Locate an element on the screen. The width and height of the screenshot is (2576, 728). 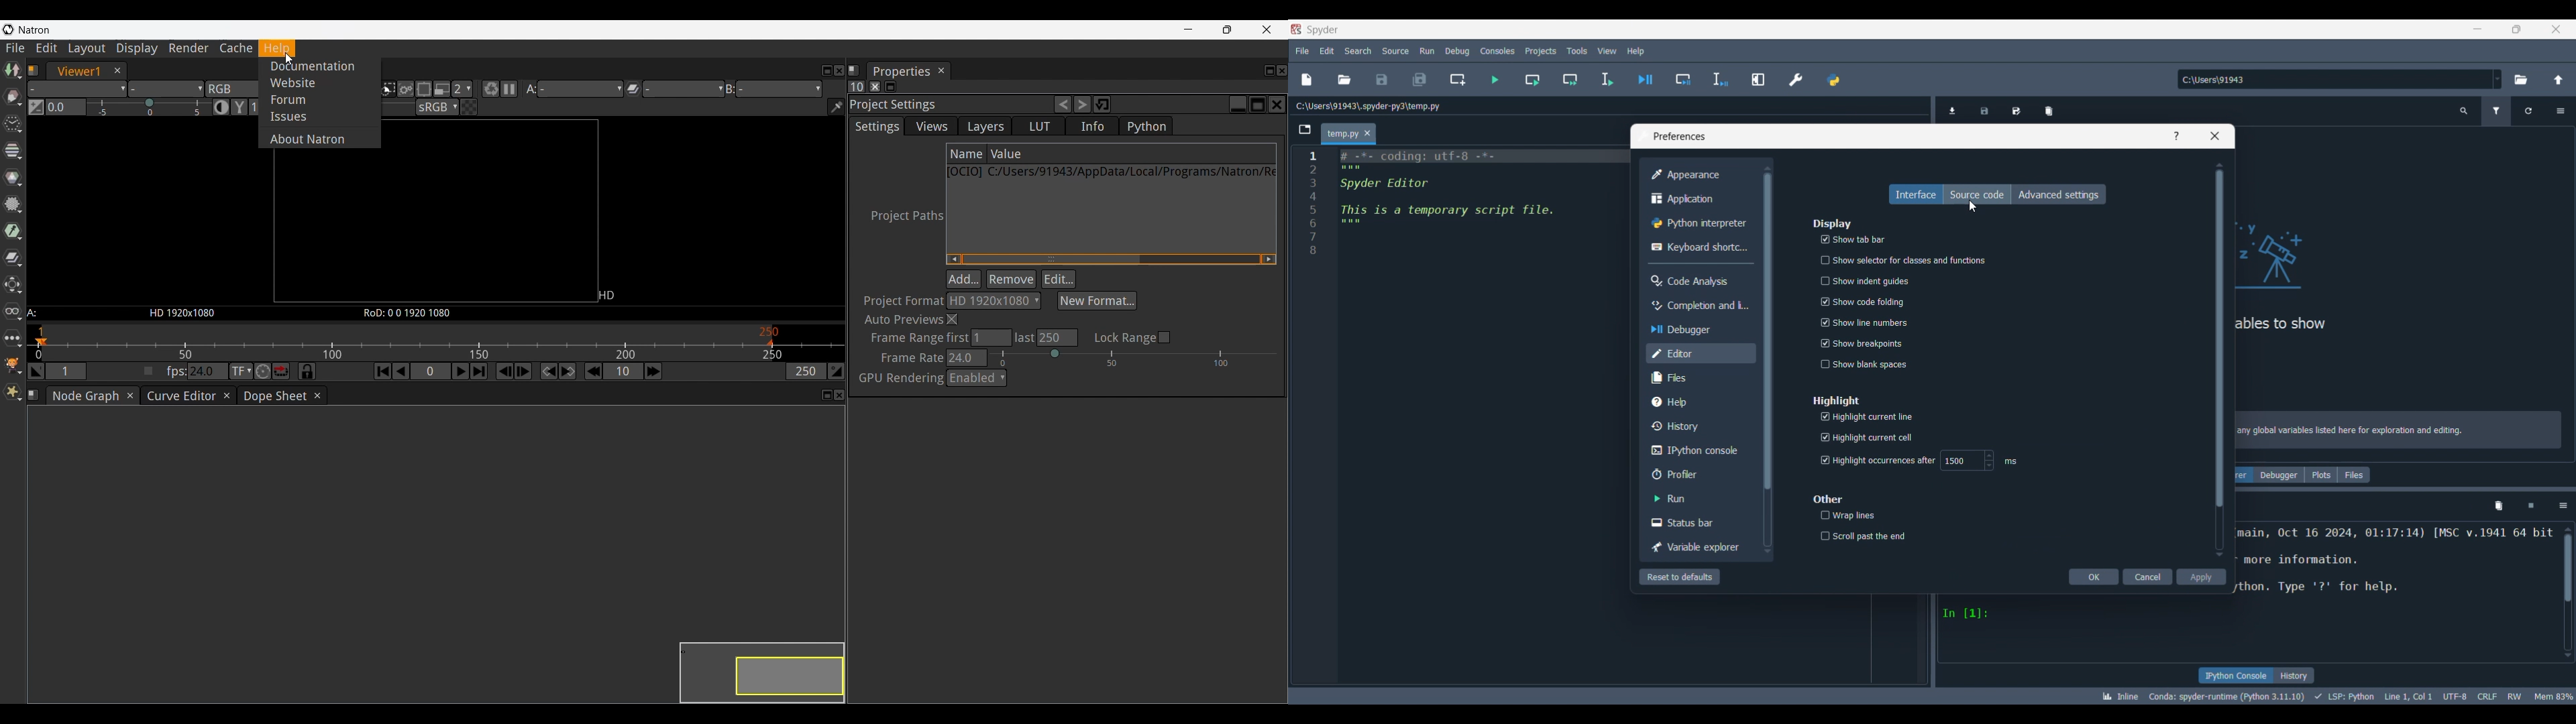
Auto previews is located at coordinates (904, 318).